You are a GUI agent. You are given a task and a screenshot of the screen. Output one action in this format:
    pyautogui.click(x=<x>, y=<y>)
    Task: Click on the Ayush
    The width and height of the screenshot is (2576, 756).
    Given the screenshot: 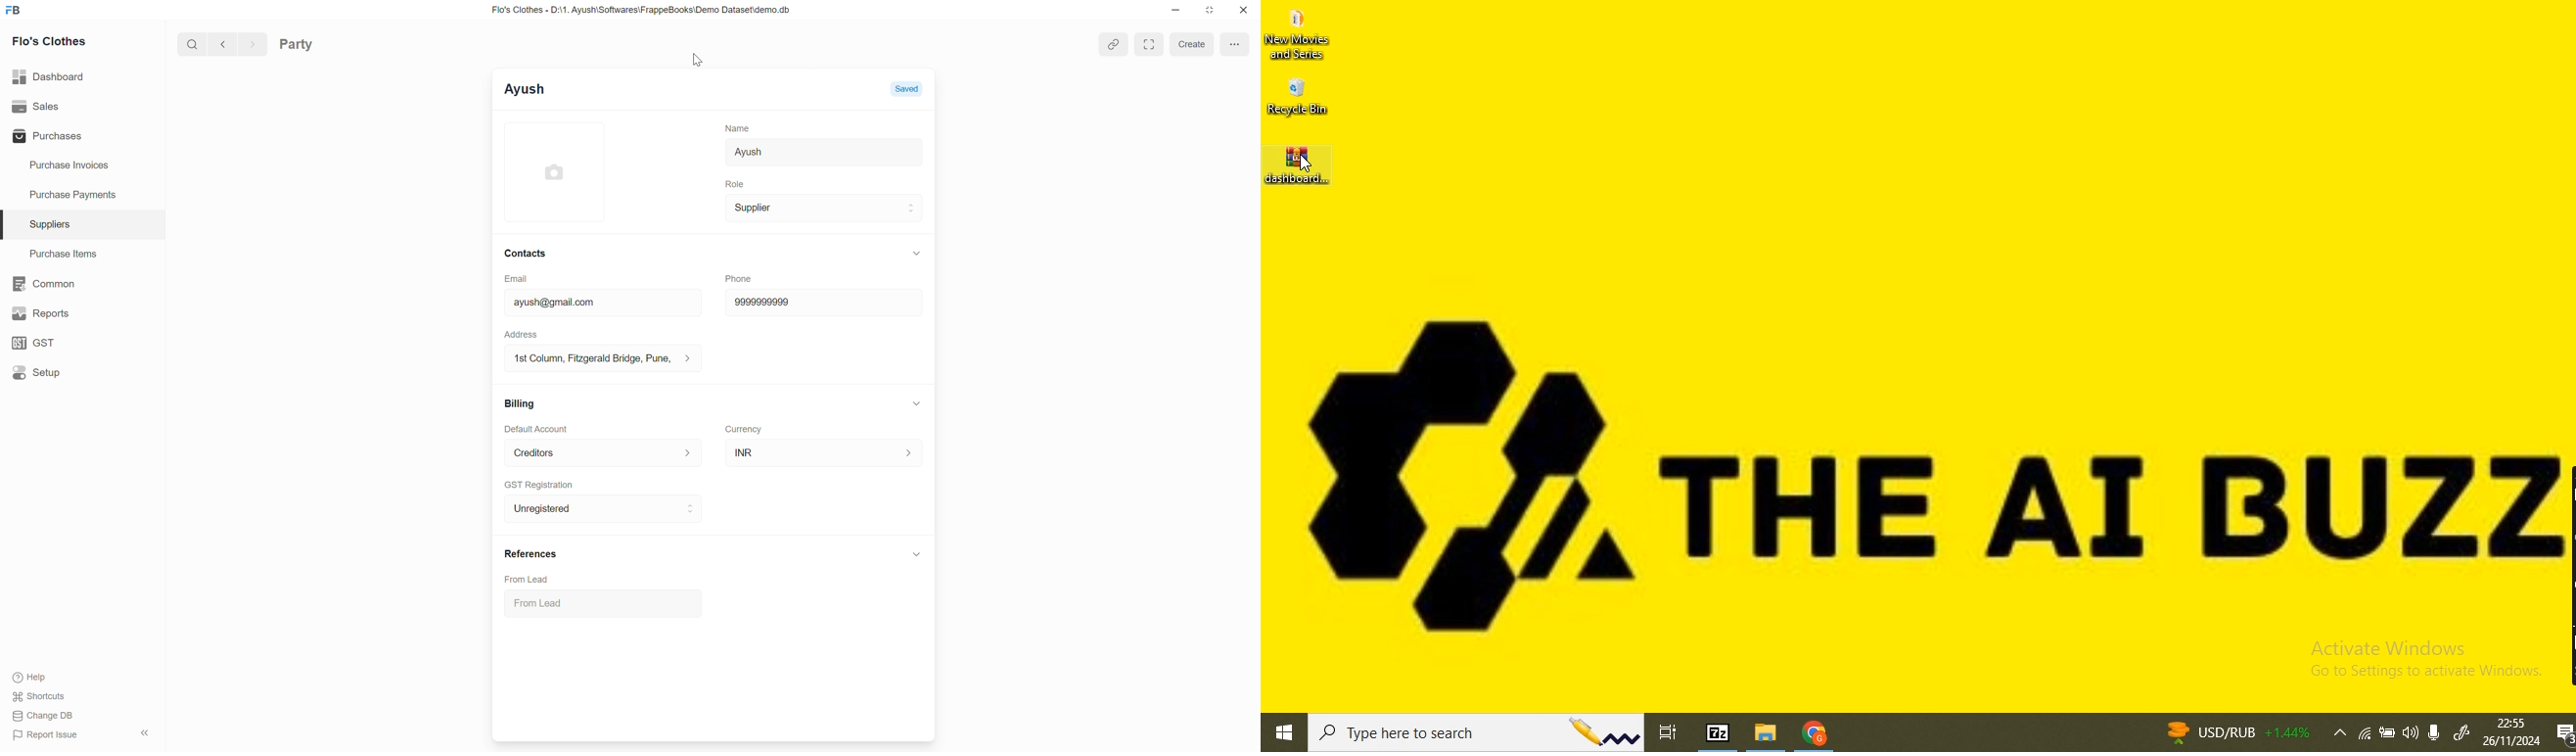 What is the action you would take?
    pyautogui.click(x=525, y=89)
    